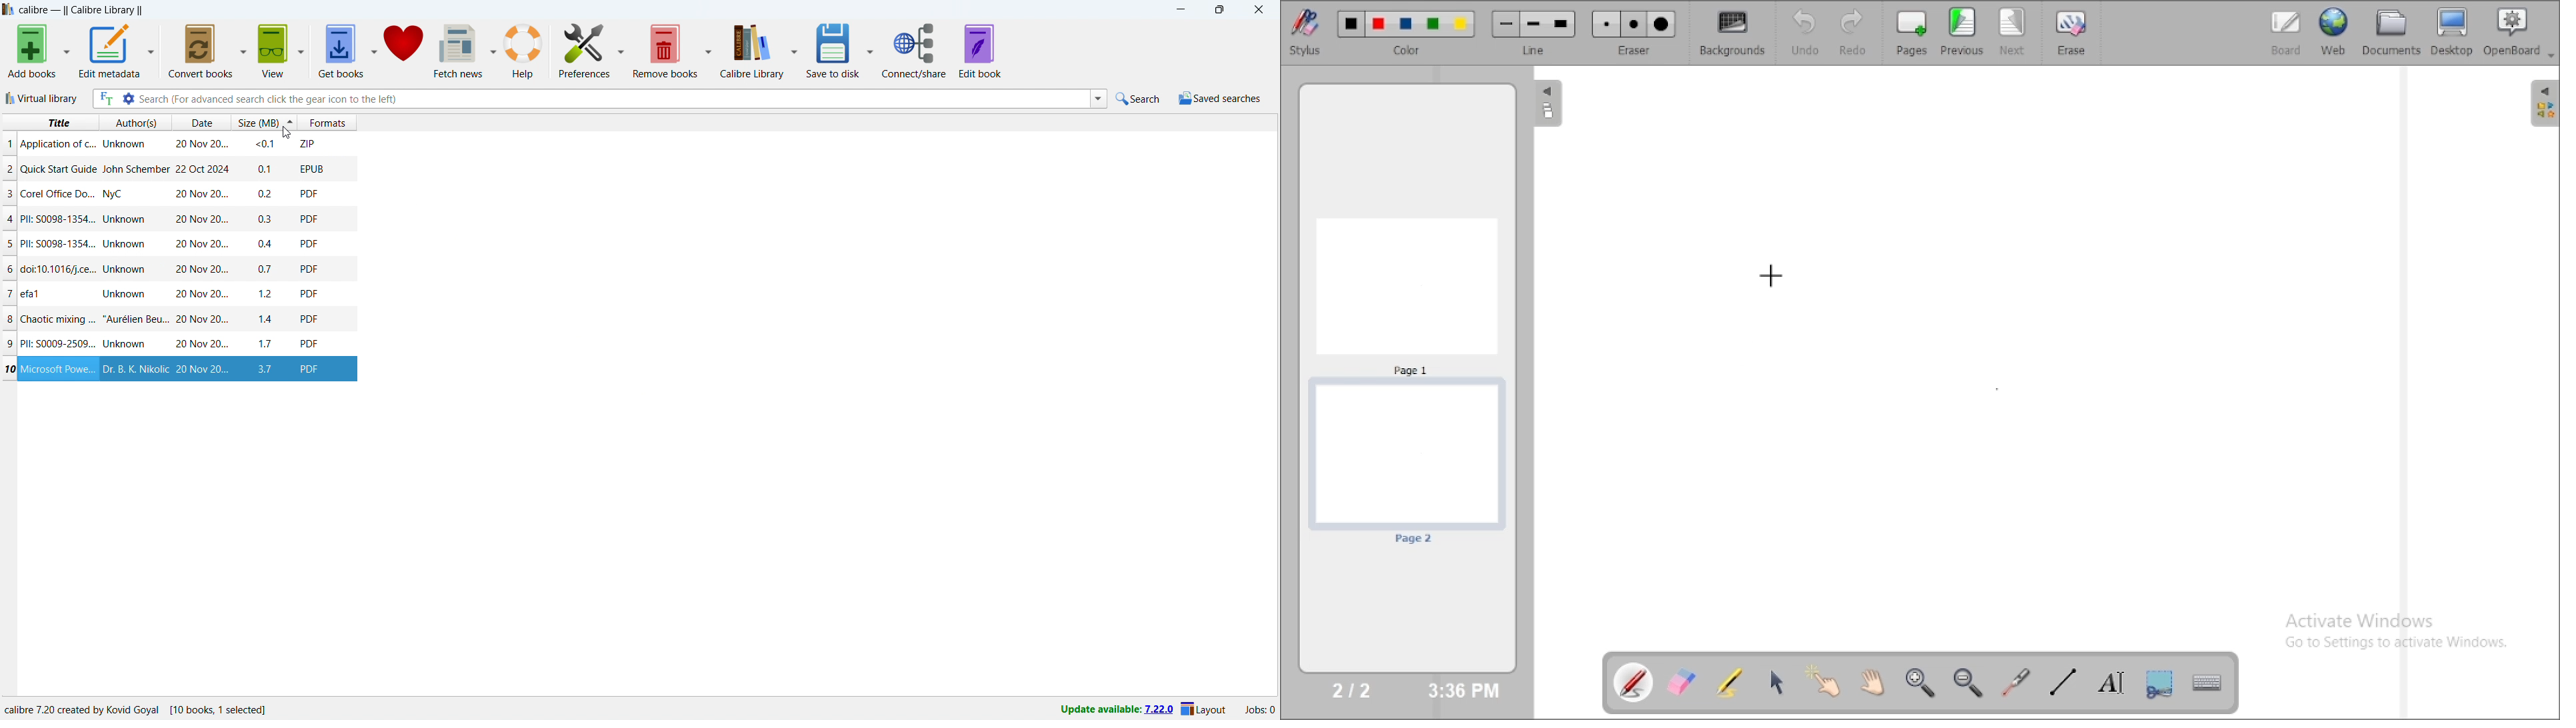 The width and height of the screenshot is (2576, 728). I want to click on cursor, so click(275, 132).